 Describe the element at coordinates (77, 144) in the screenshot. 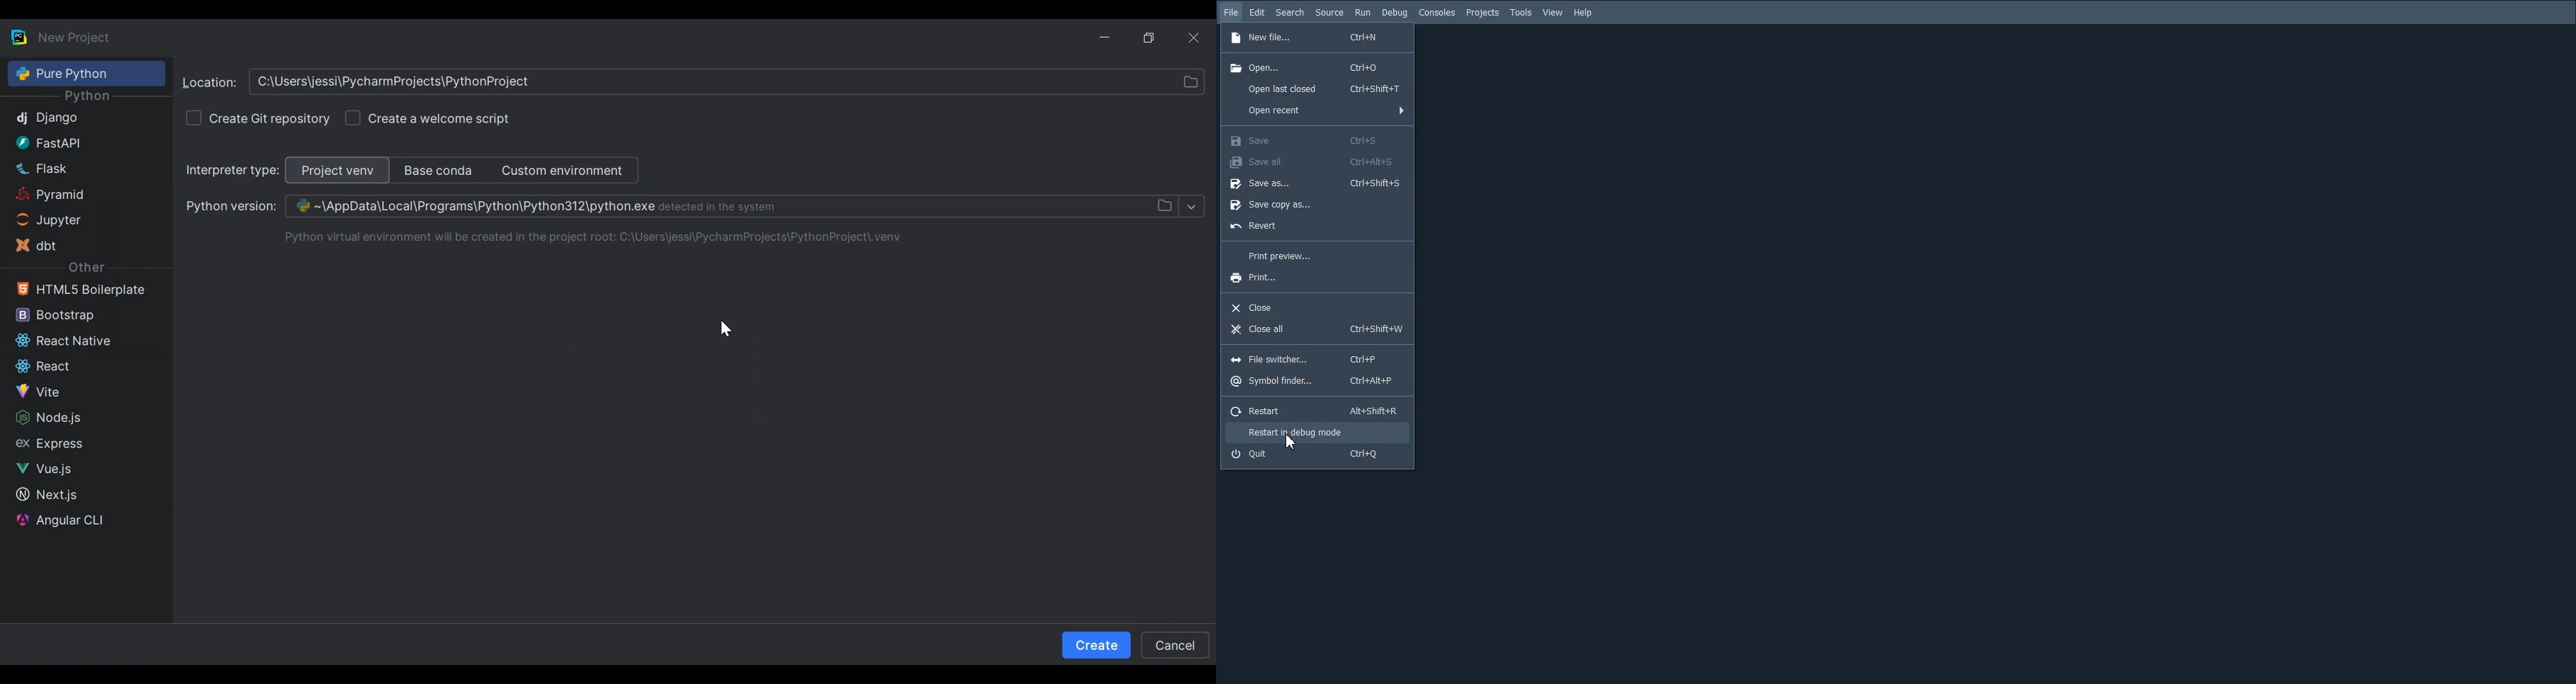

I see `FastAPI` at that location.